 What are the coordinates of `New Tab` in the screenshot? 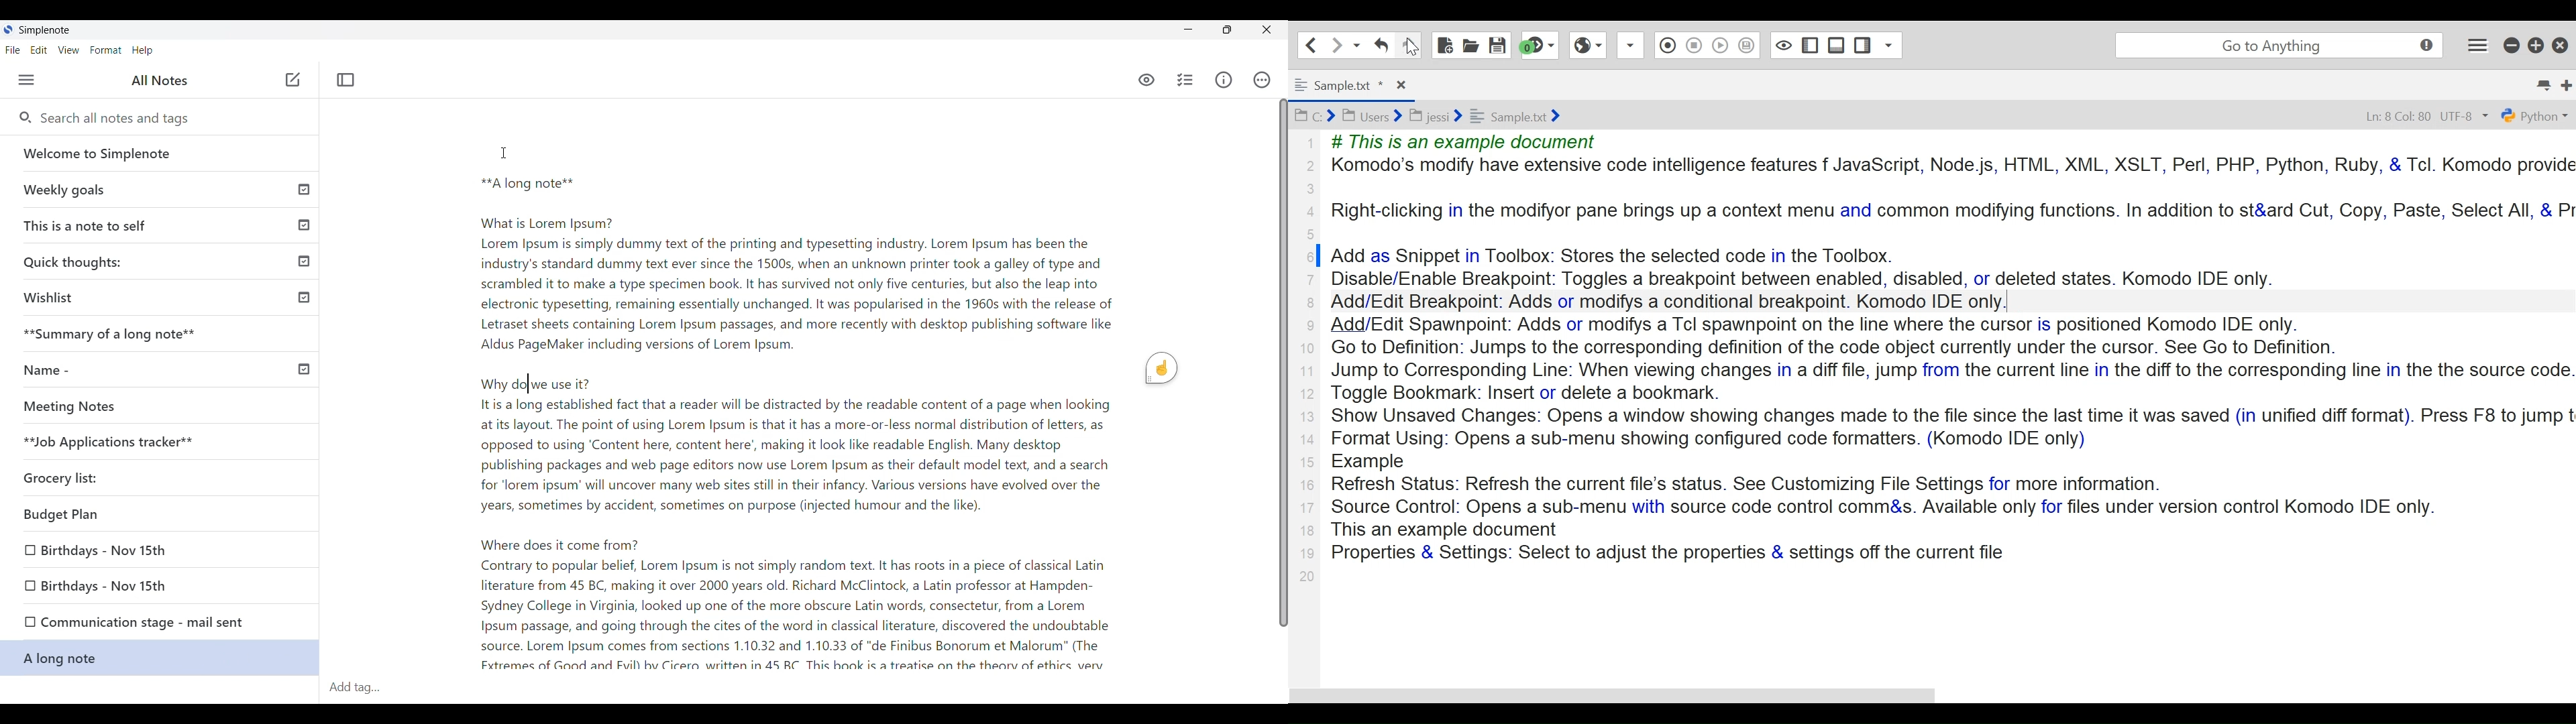 It's located at (2567, 86).